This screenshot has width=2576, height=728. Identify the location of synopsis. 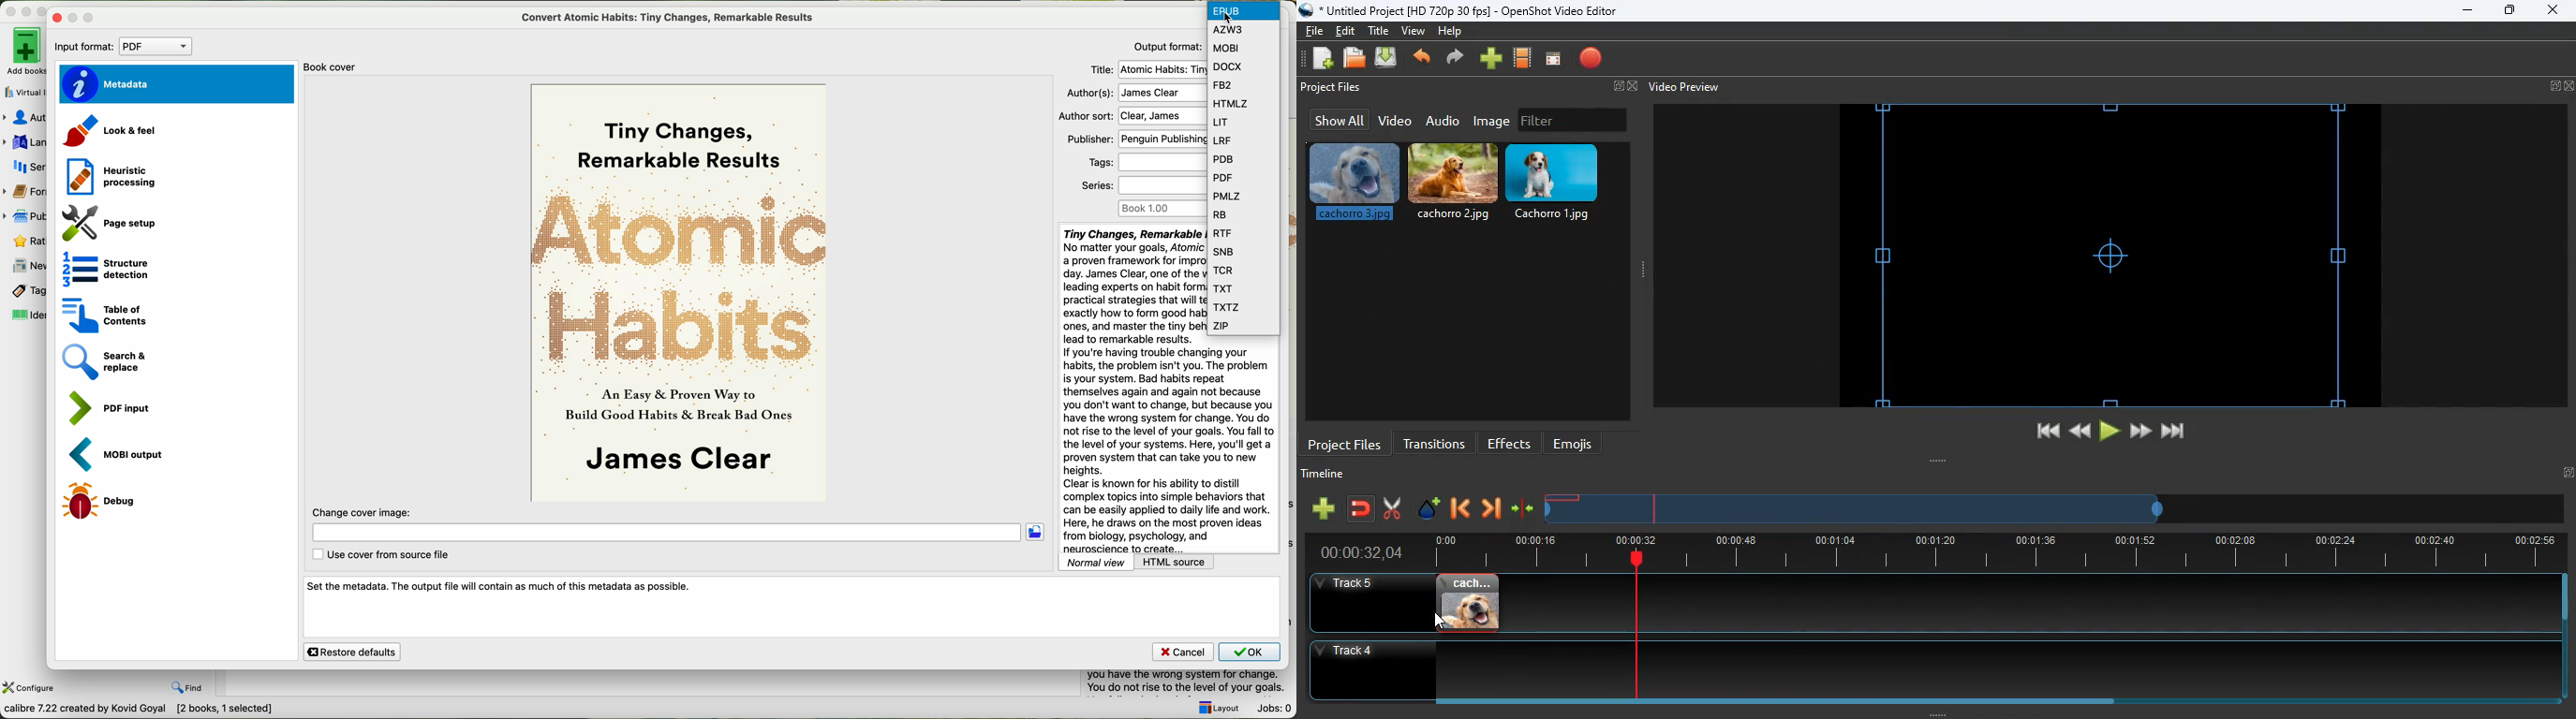
(1132, 282).